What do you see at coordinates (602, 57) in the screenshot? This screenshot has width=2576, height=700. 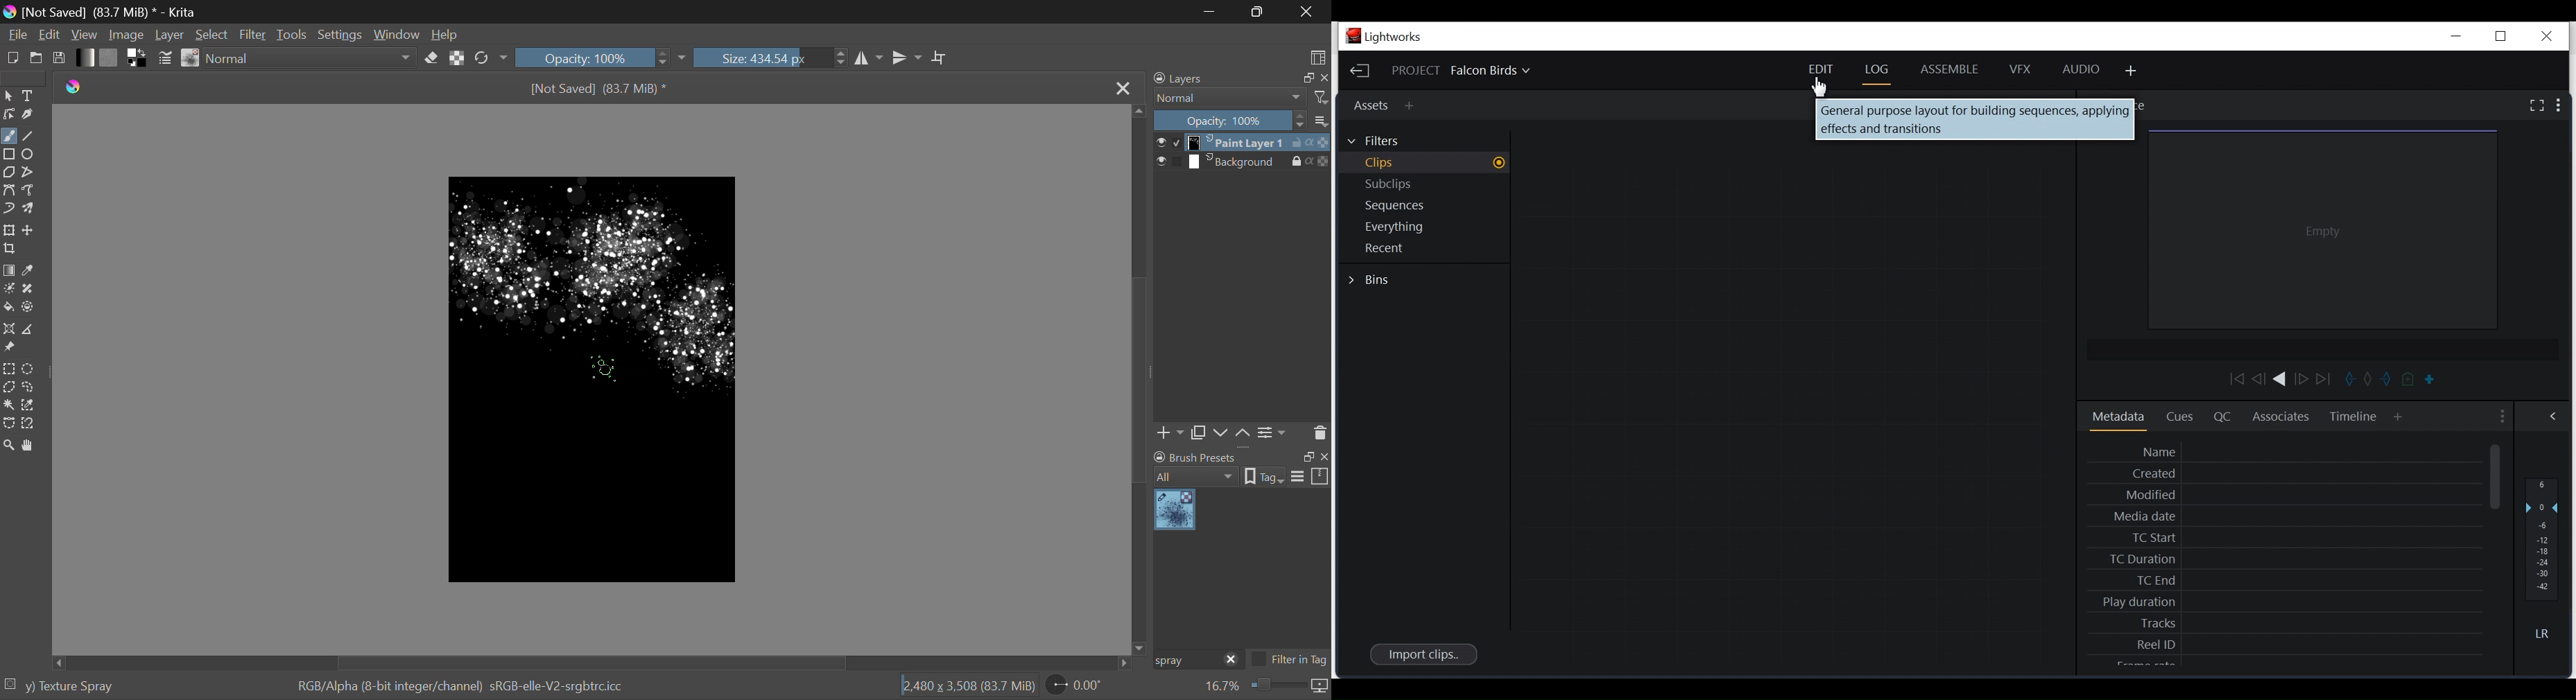 I see `Opacity` at bounding box center [602, 57].